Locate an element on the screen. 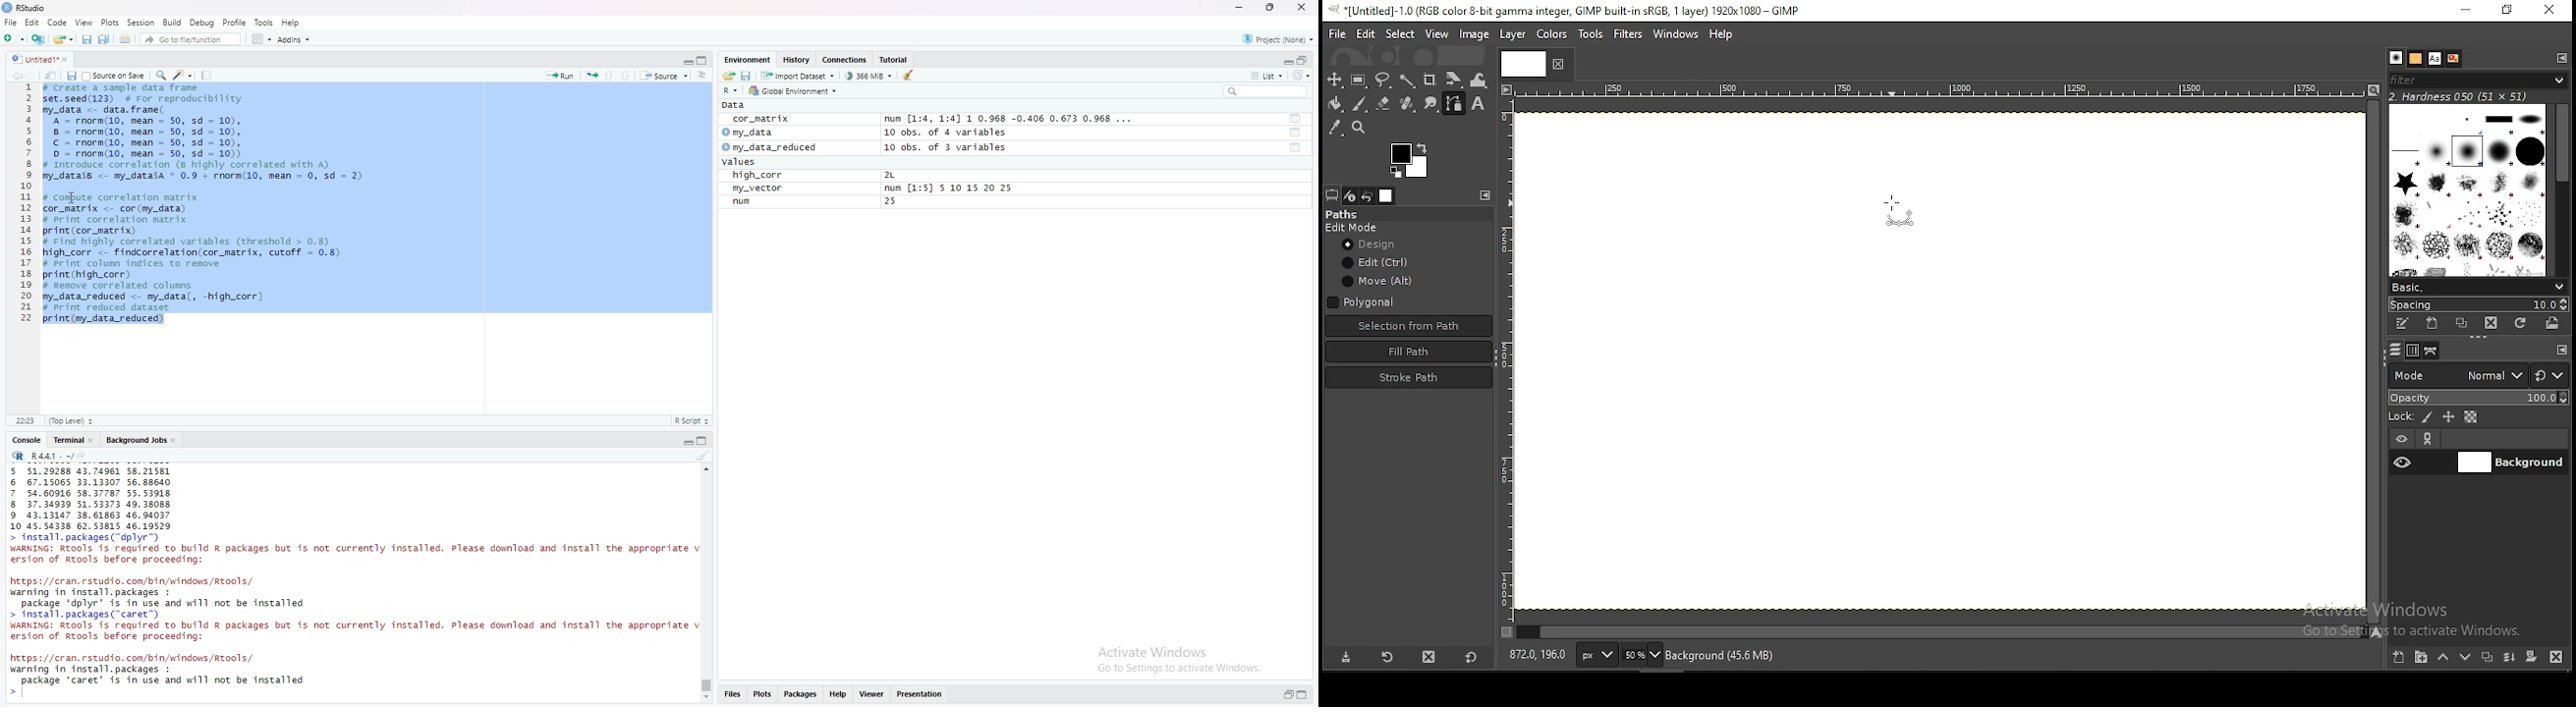 Image resolution: width=2576 pixels, height=728 pixels. filters is located at coordinates (1627, 33).